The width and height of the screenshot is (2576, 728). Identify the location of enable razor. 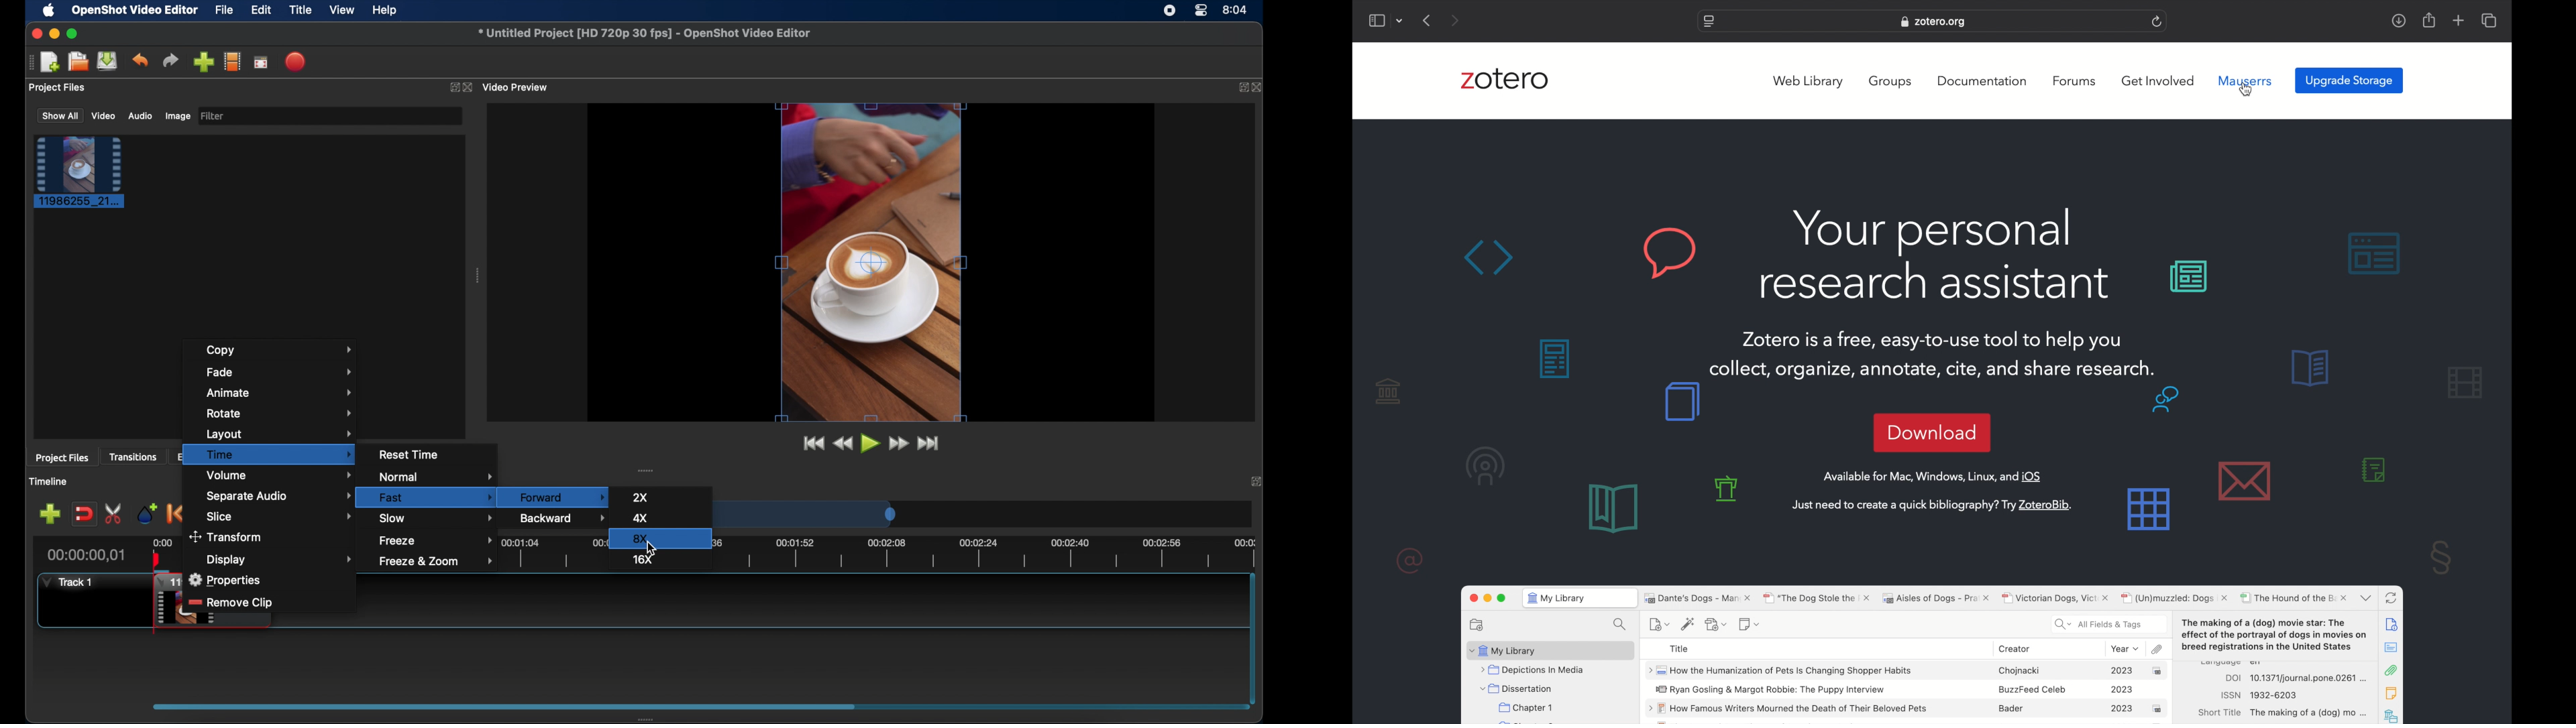
(115, 514).